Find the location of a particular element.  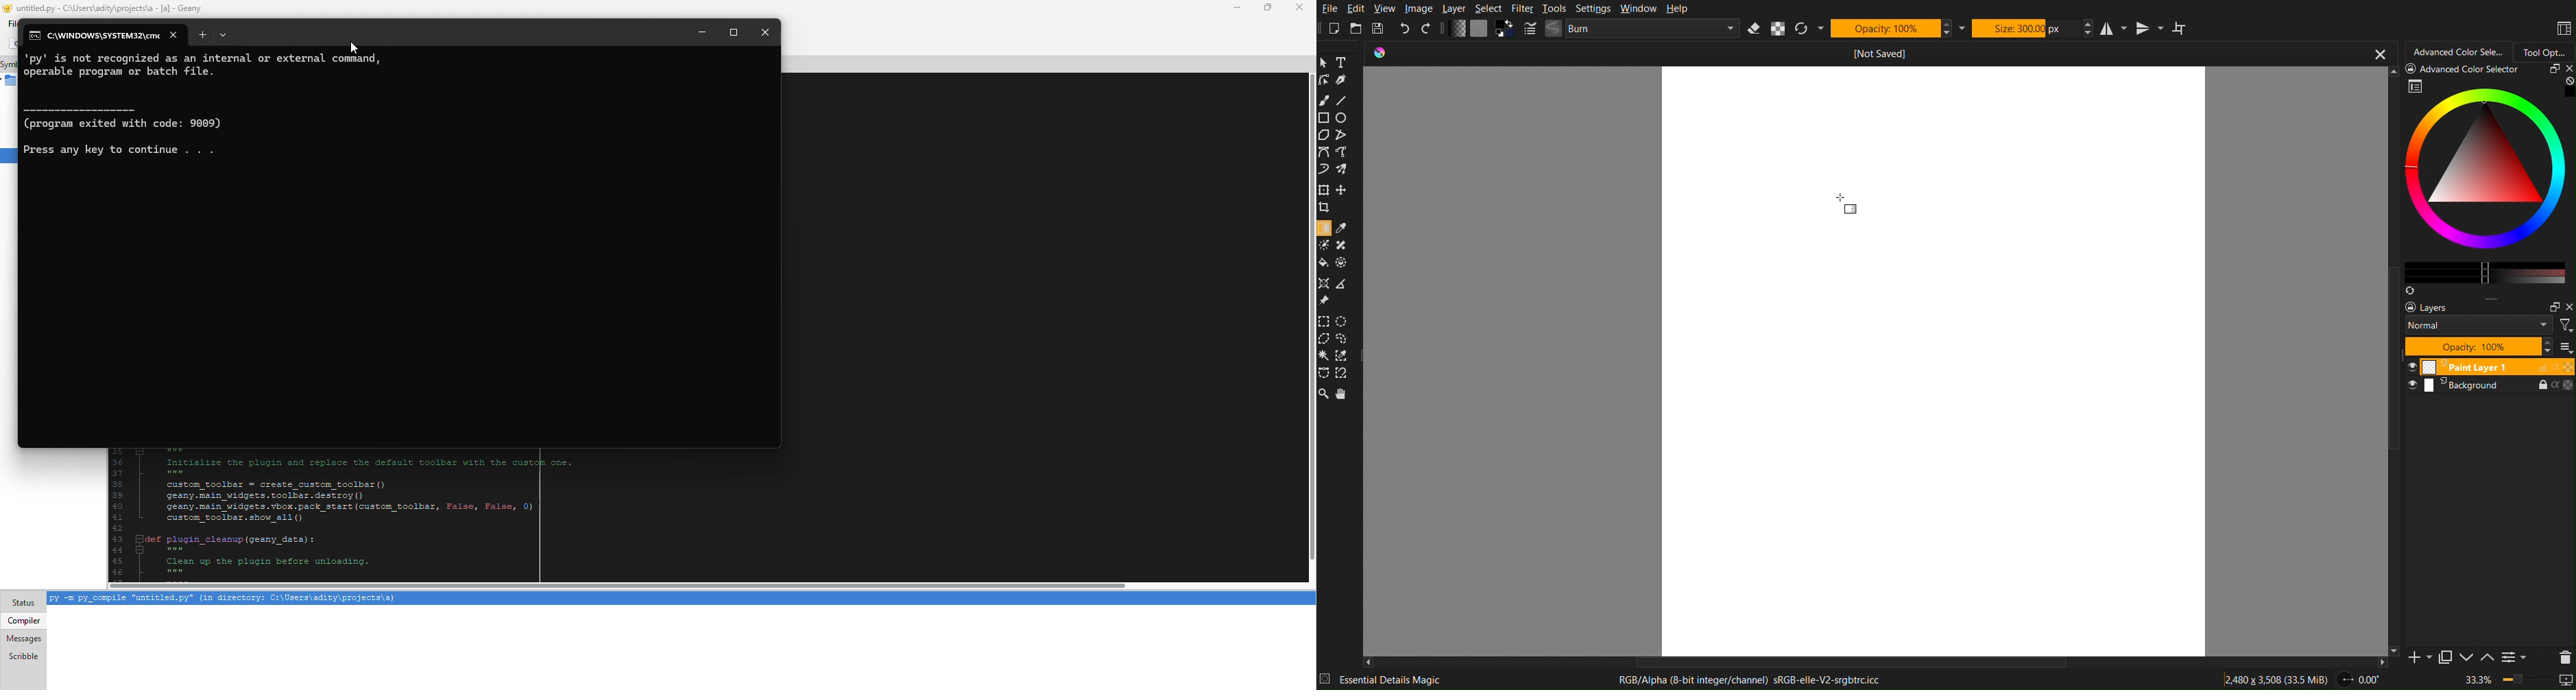

details is located at coordinates (1327, 678).